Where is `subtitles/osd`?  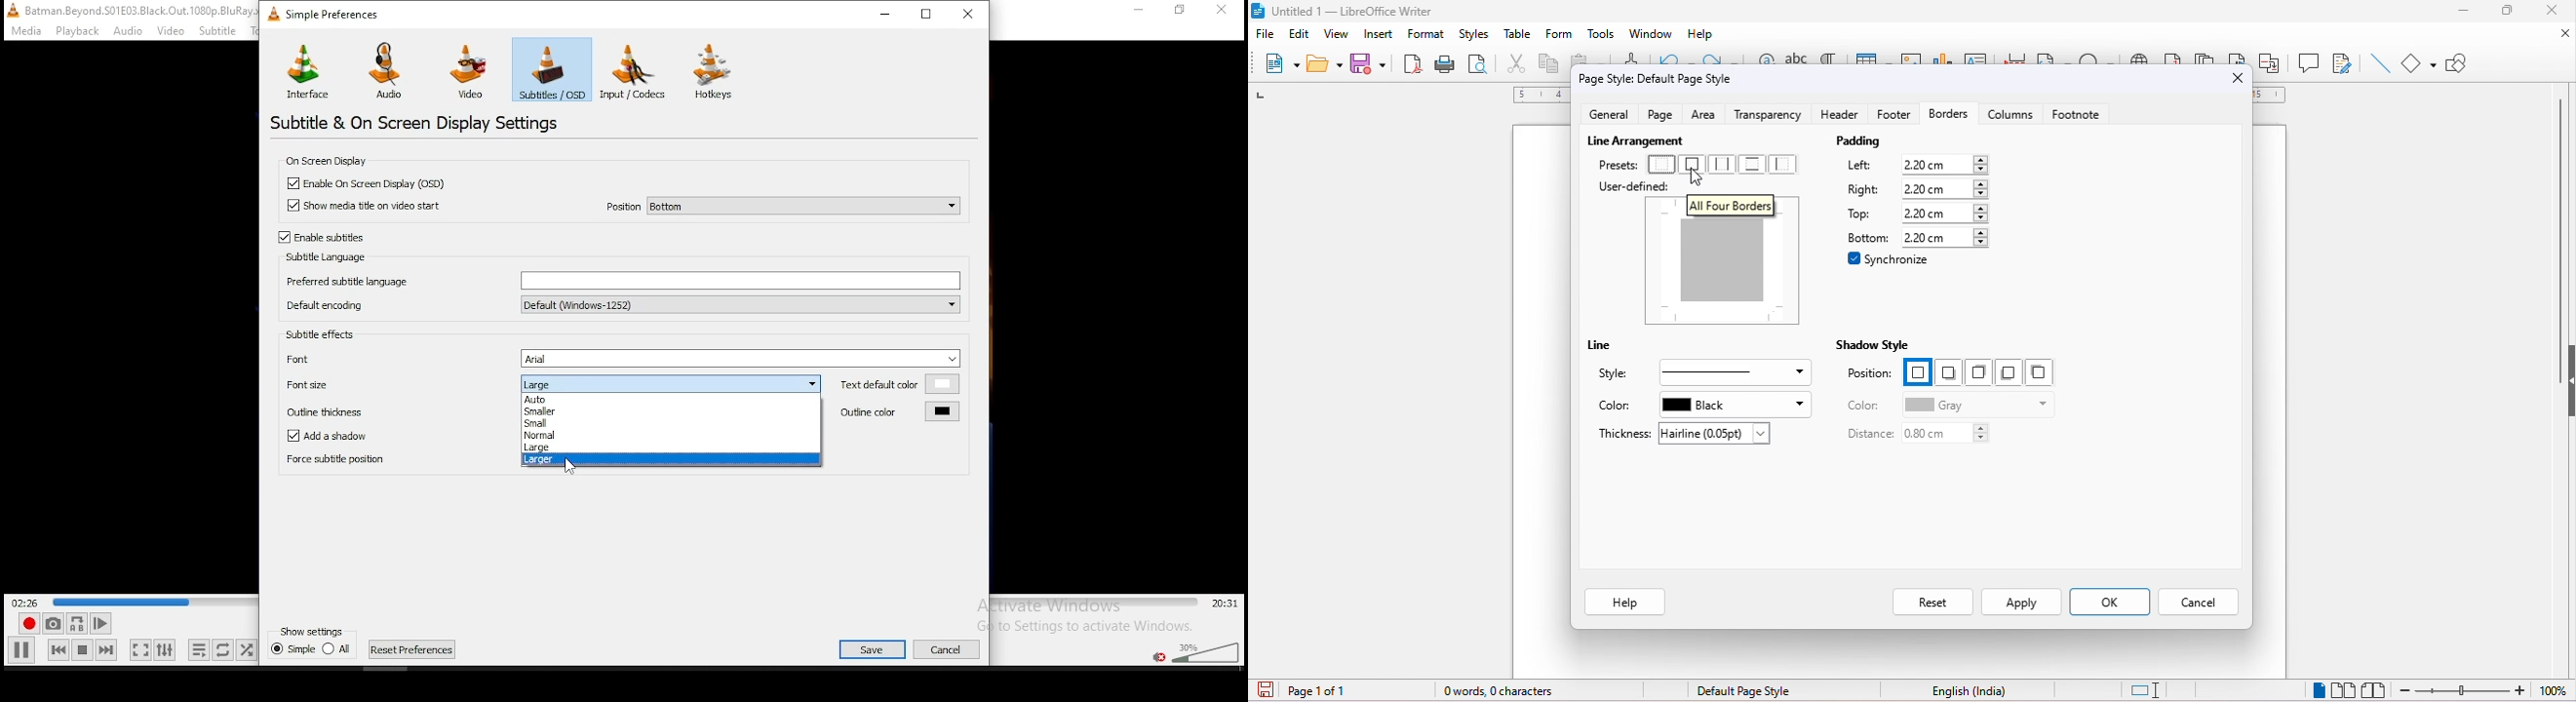
subtitles/osd is located at coordinates (552, 69).